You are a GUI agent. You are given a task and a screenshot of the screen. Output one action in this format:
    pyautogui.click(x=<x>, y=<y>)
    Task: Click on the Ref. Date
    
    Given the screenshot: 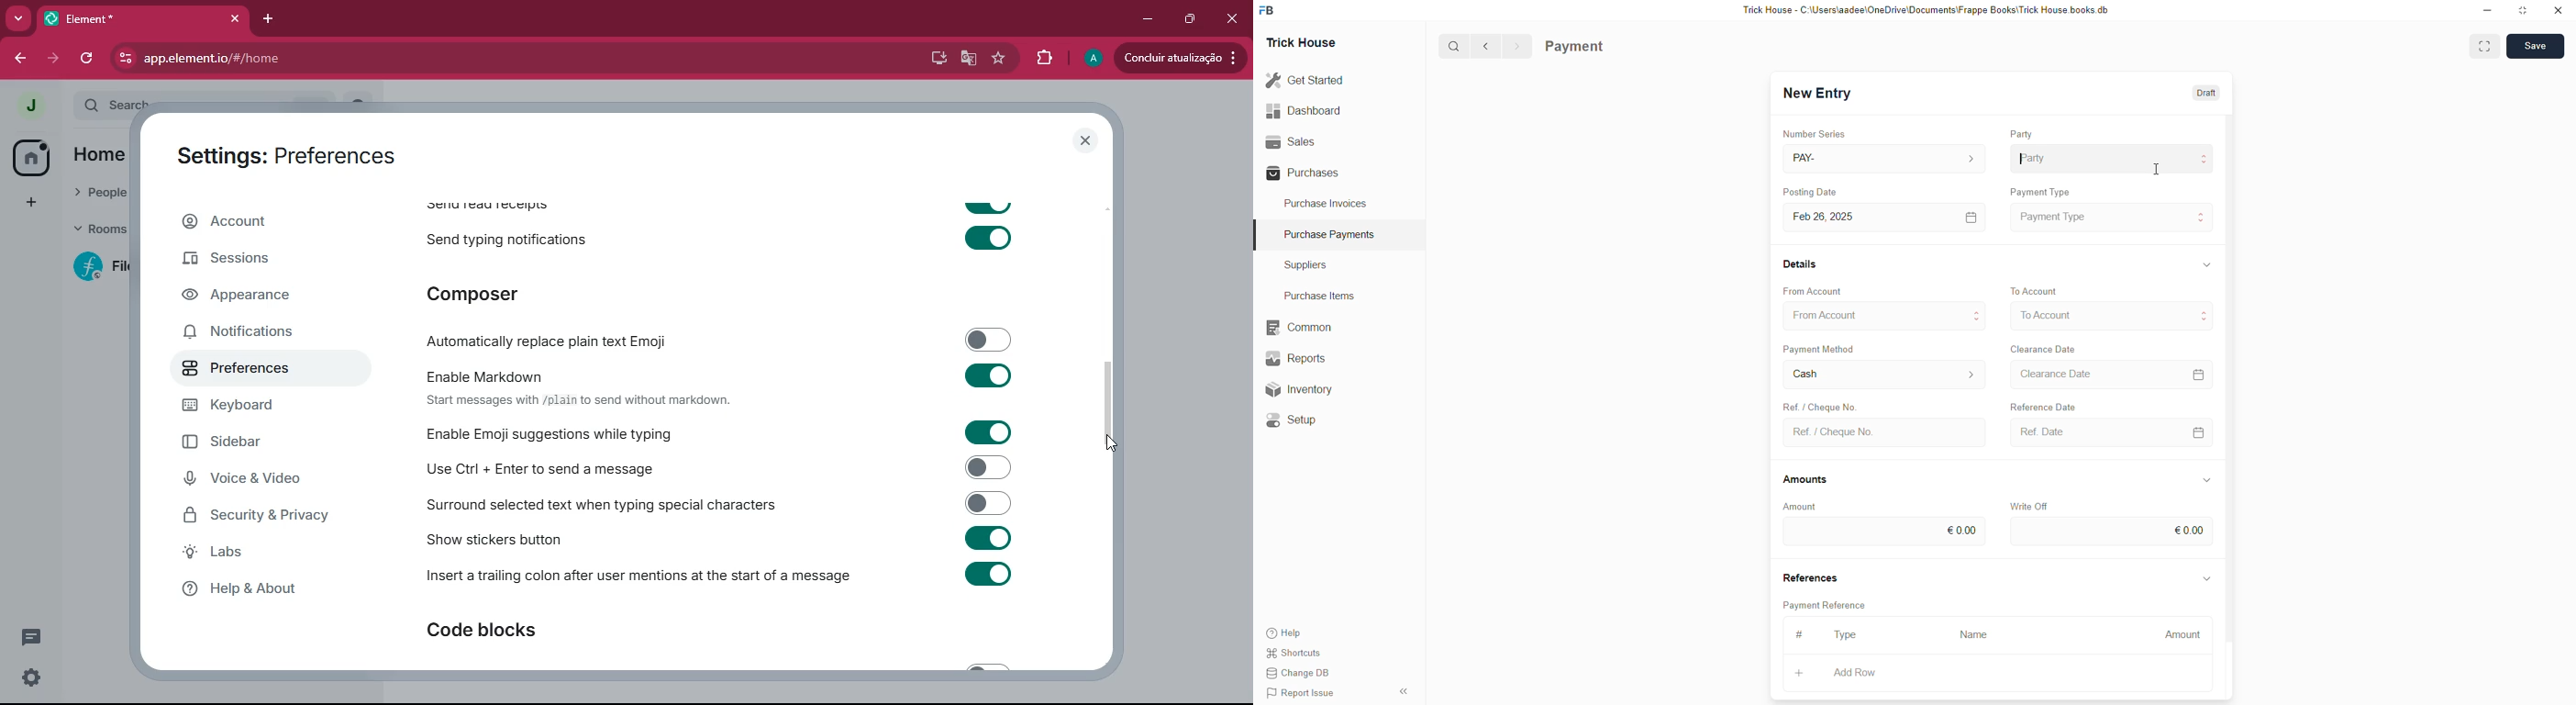 What is the action you would take?
    pyautogui.click(x=2107, y=432)
    